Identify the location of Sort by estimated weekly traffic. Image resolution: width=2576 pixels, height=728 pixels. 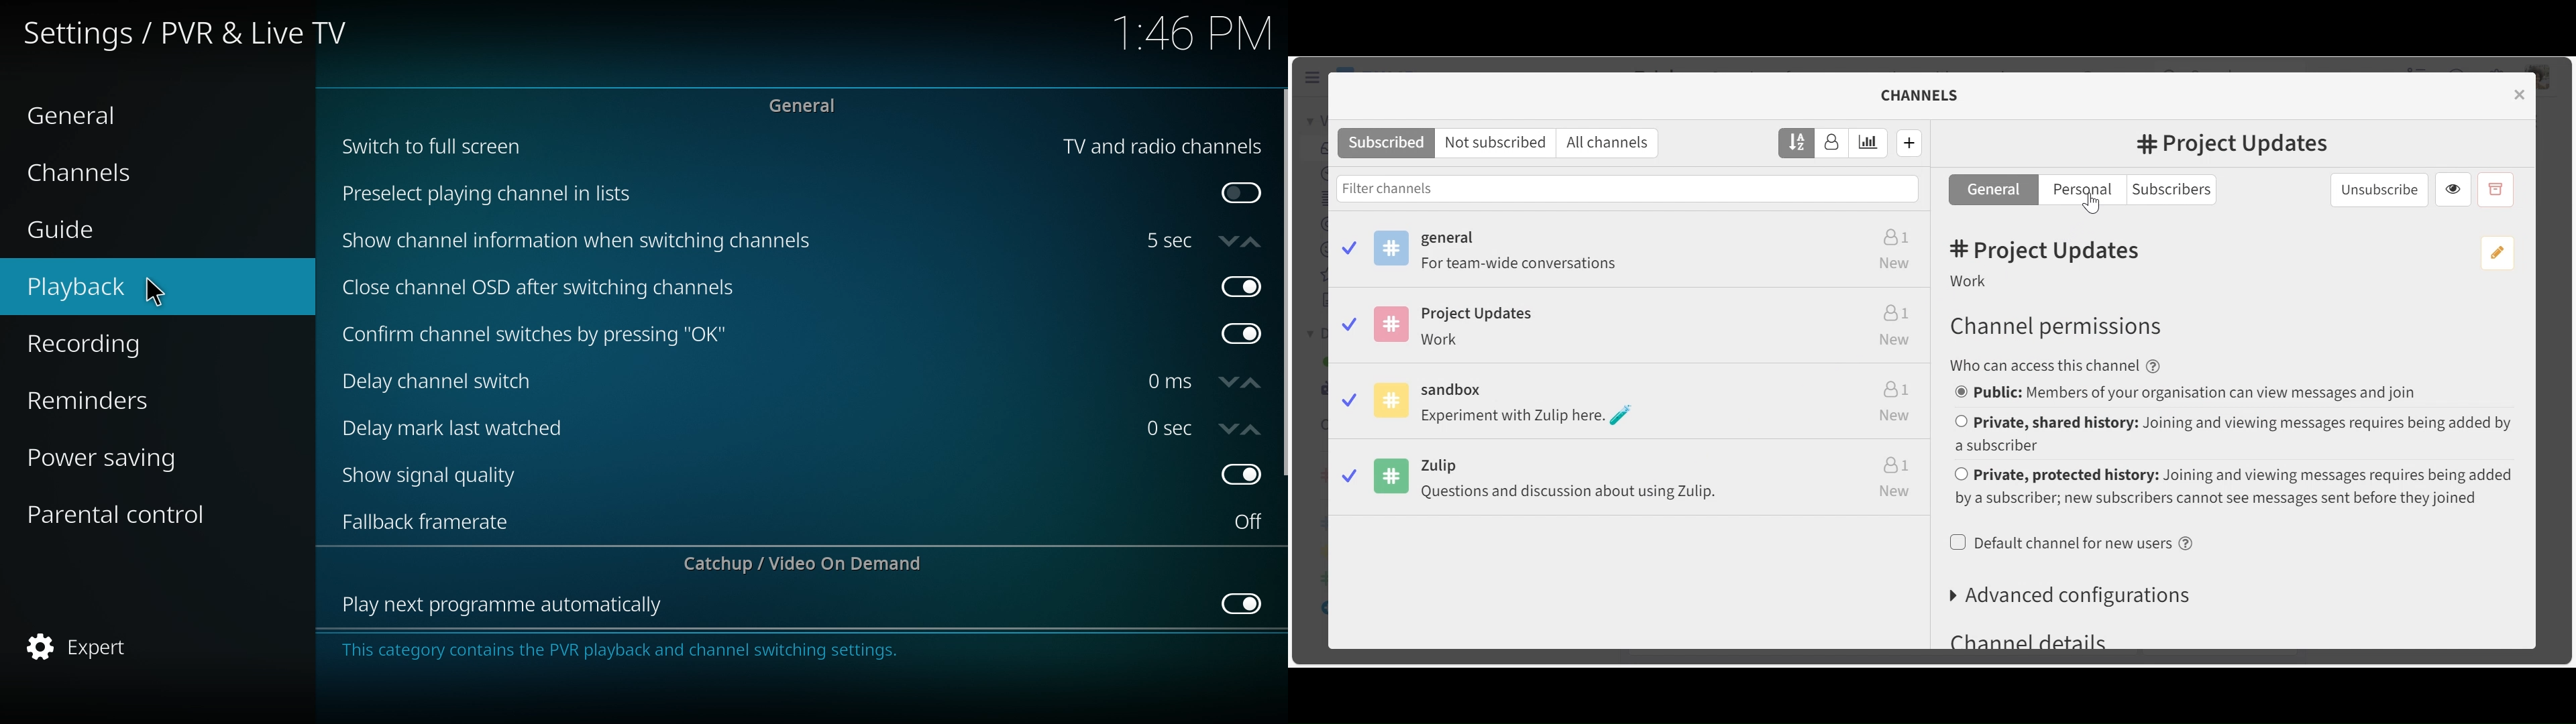
(1869, 143).